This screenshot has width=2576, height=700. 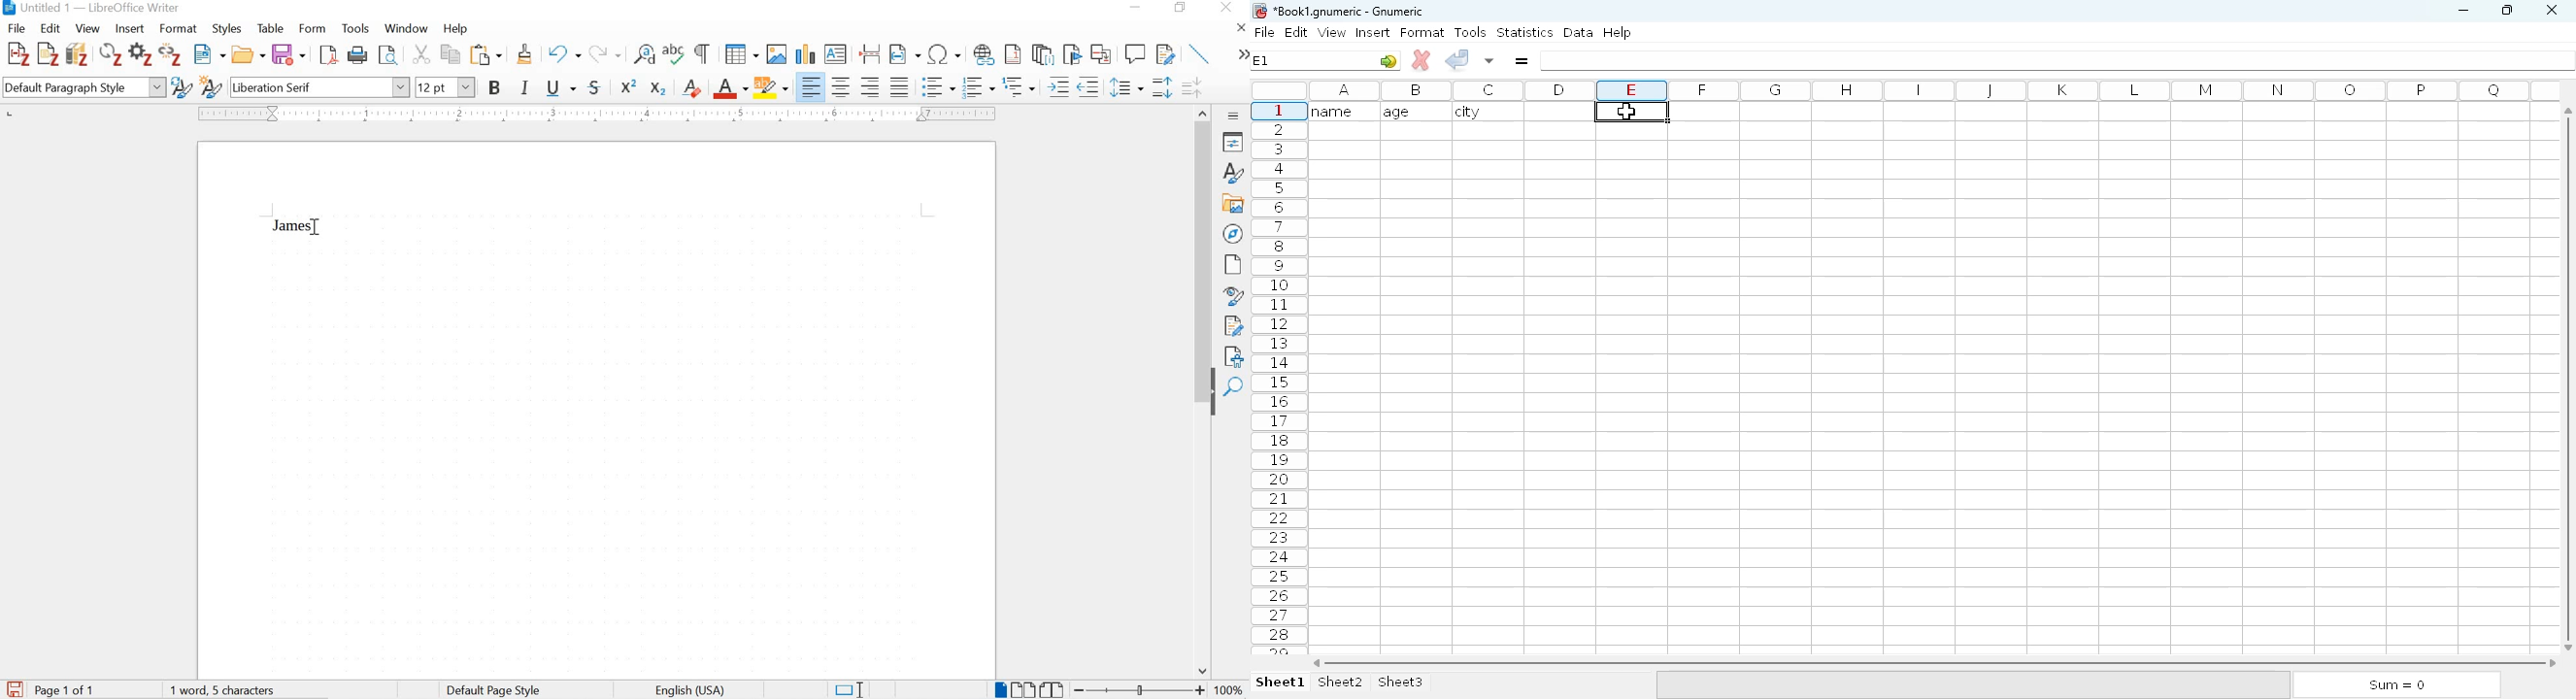 What do you see at coordinates (421, 56) in the screenshot?
I see `cut` at bounding box center [421, 56].